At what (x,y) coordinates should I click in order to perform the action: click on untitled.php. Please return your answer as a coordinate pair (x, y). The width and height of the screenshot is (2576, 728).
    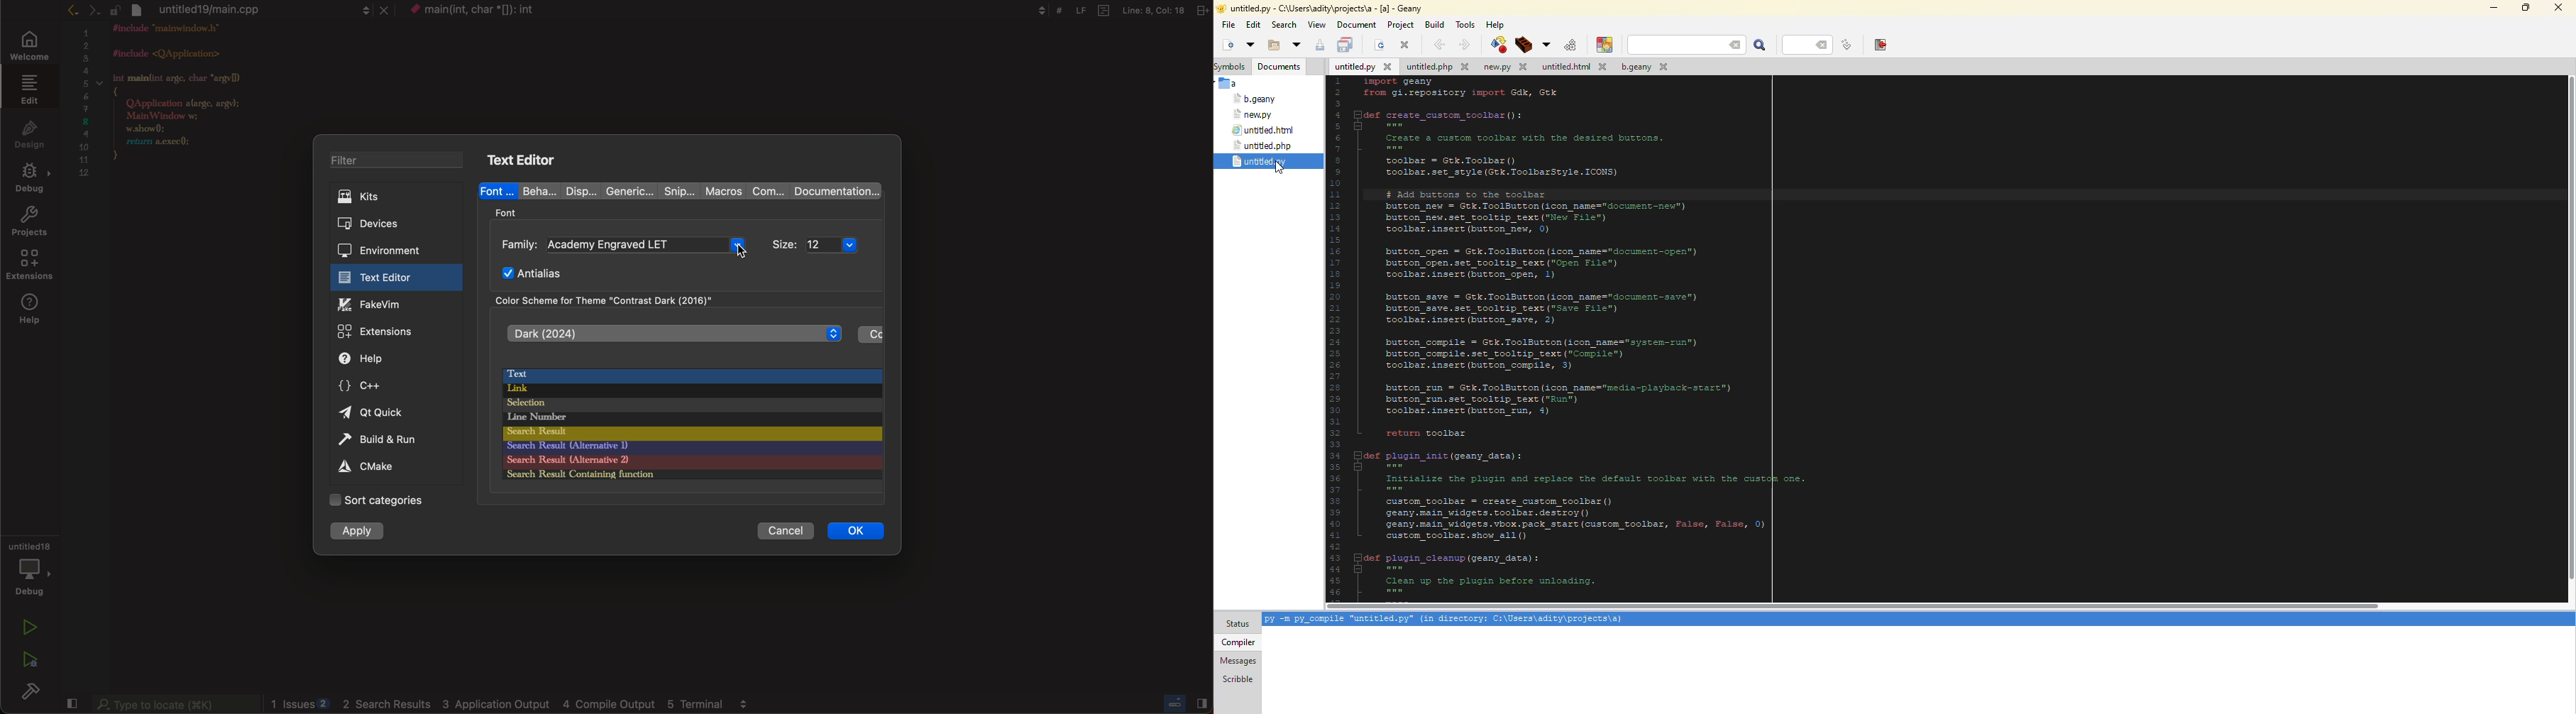
    Looking at the image, I should click on (1264, 145).